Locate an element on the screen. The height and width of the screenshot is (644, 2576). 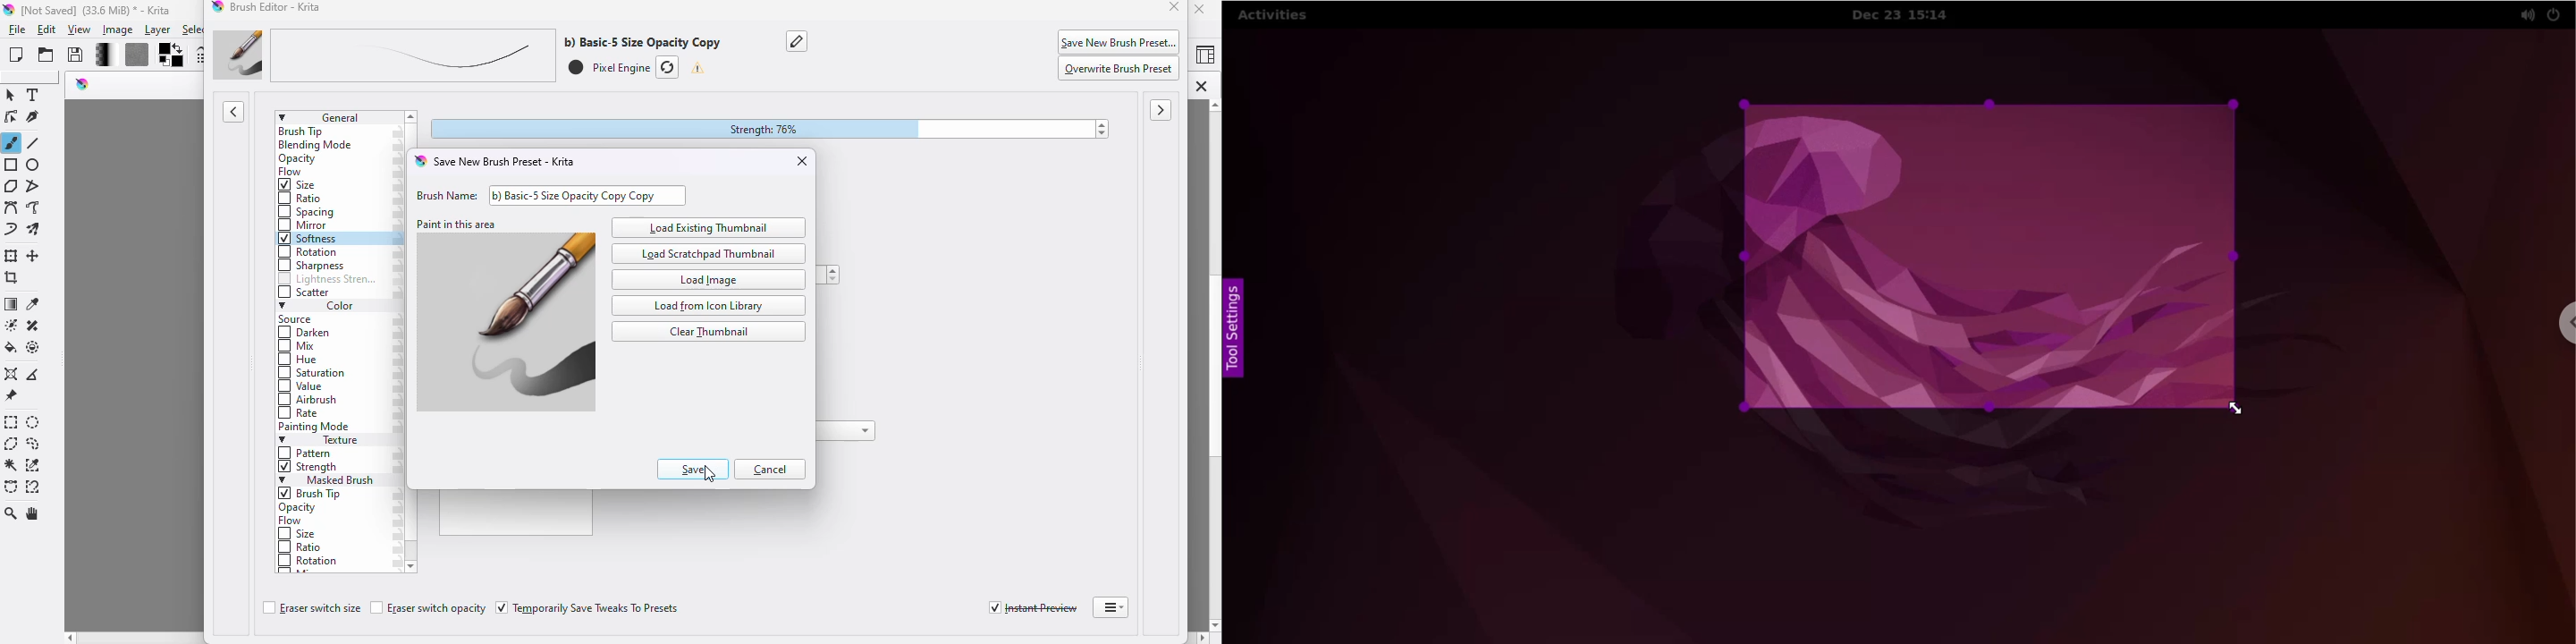
crop the image to an area is located at coordinates (11, 278).